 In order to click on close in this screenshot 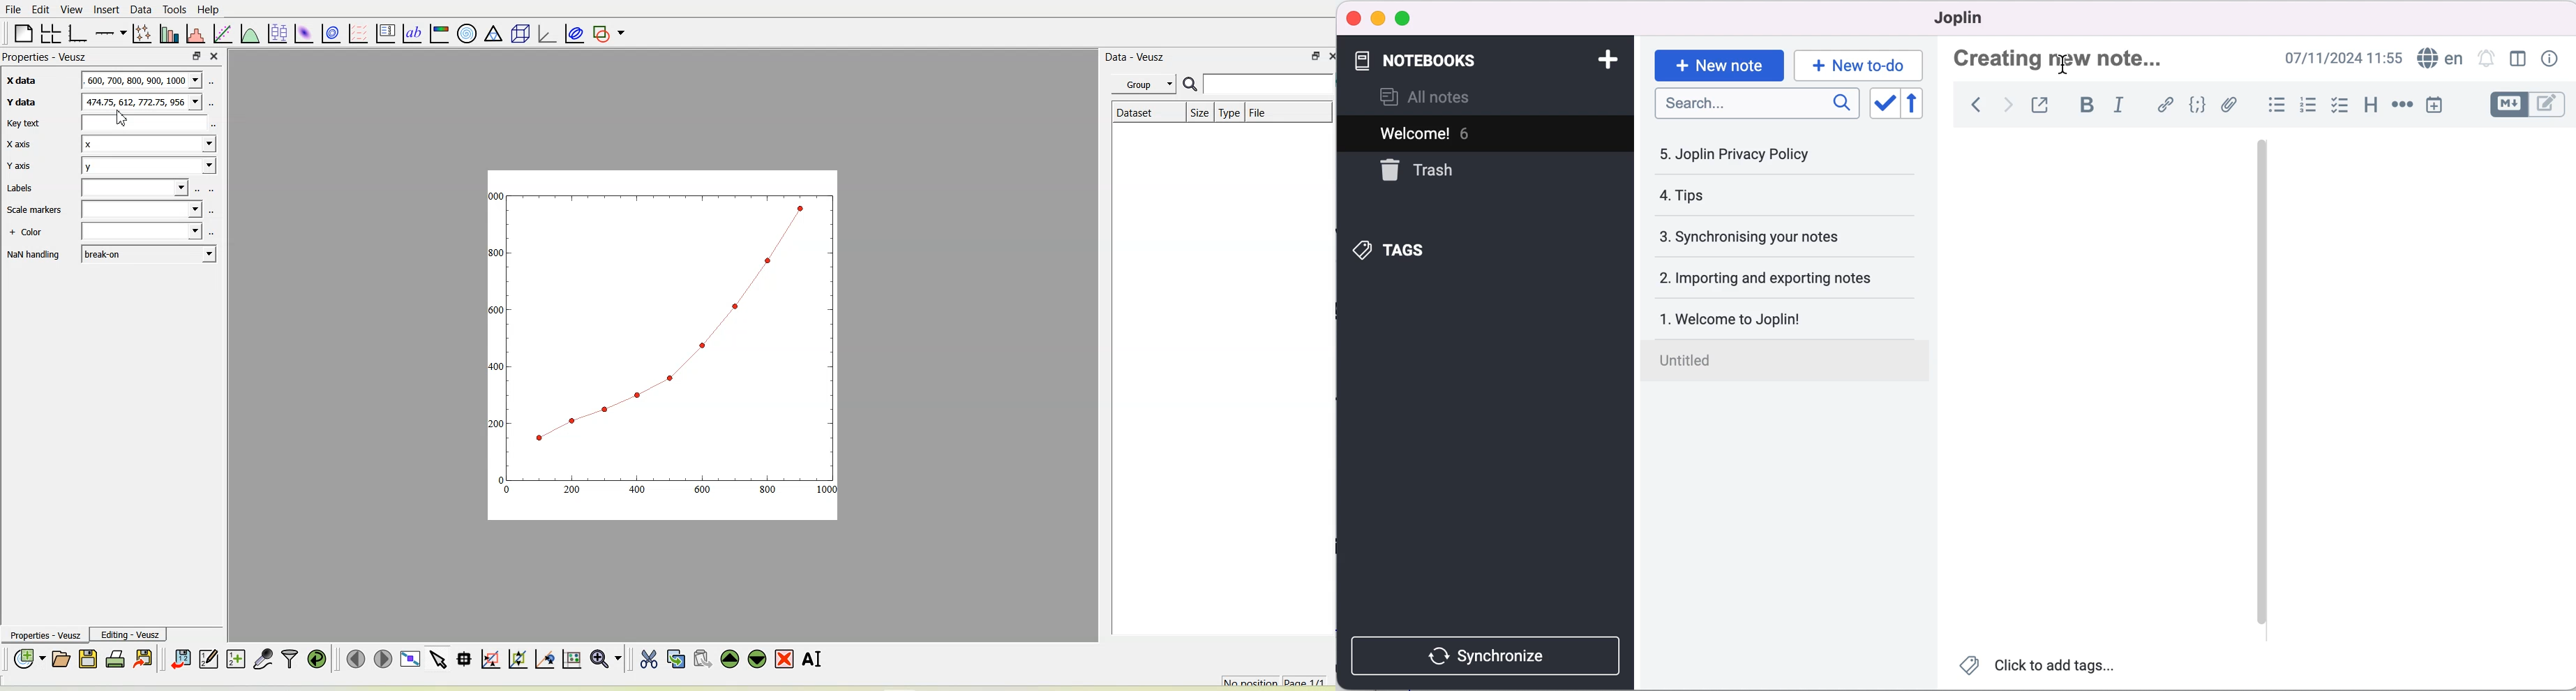, I will do `click(1352, 18)`.